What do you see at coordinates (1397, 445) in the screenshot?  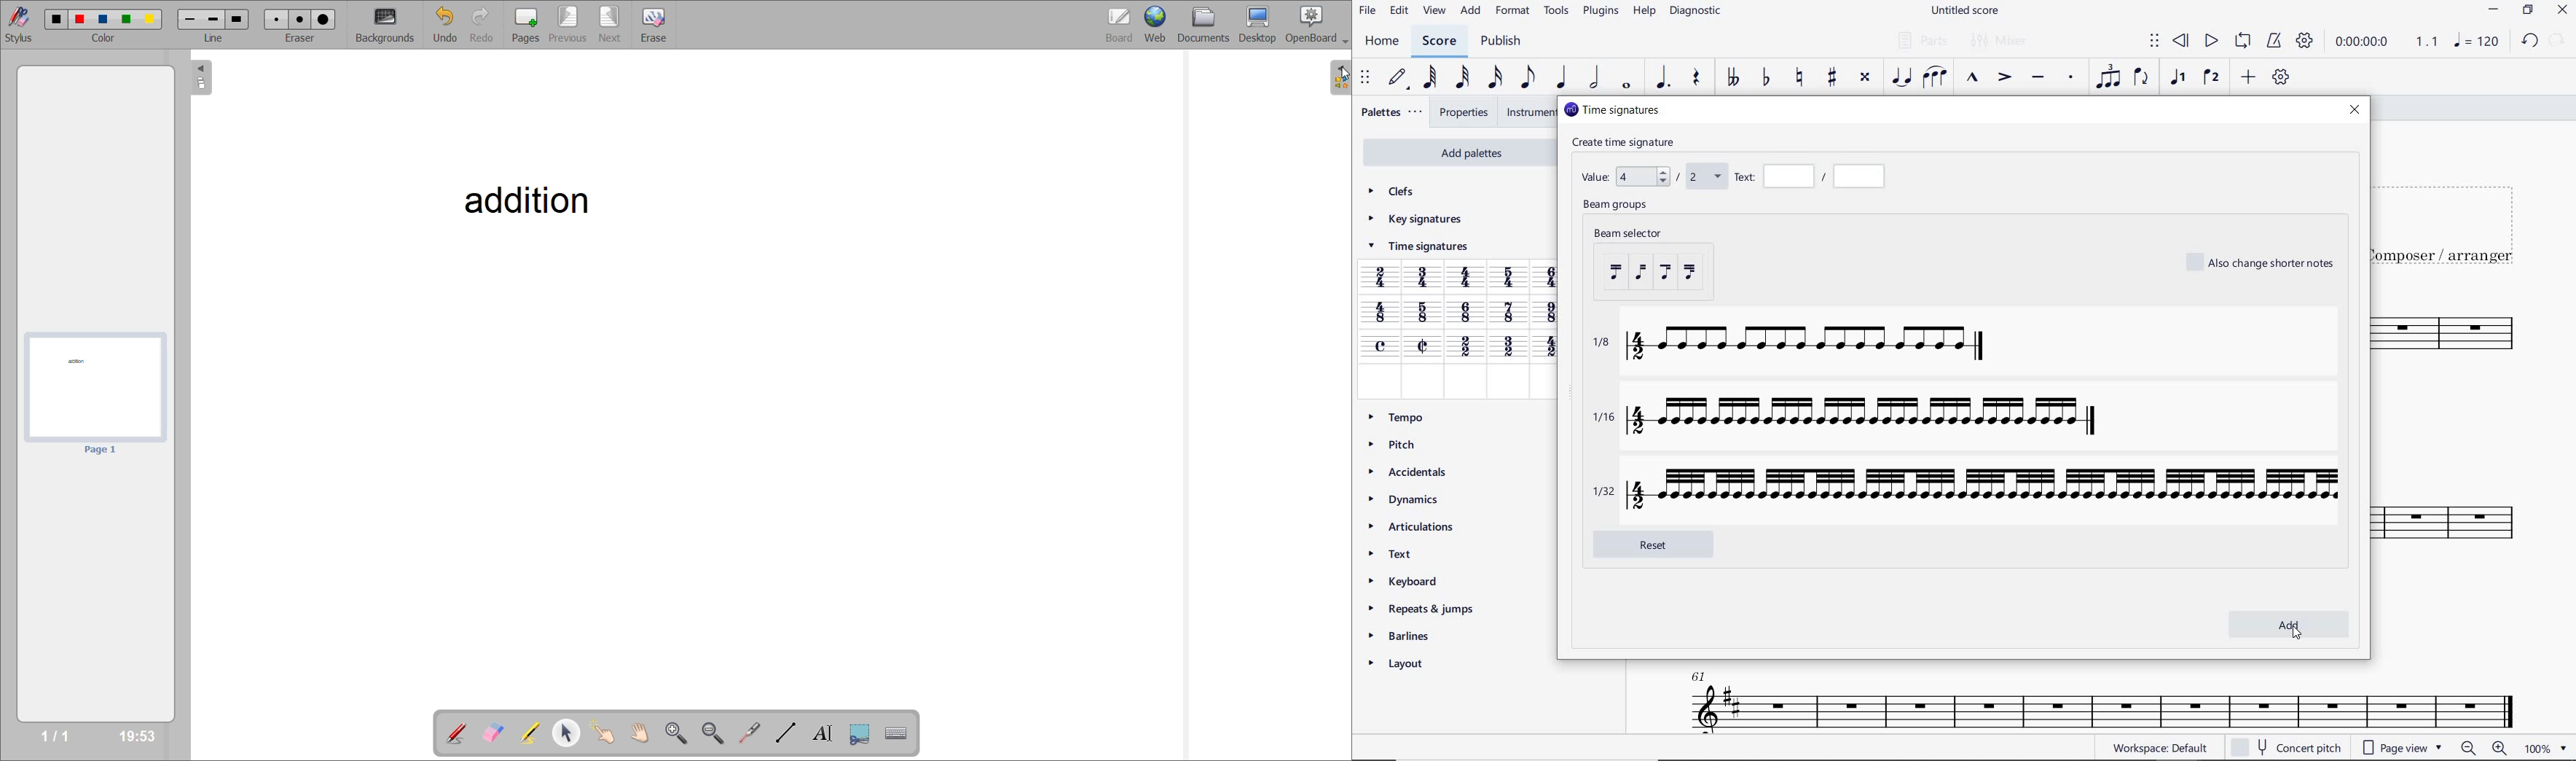 I see `PITCH` at bounding box center [1397, 445].